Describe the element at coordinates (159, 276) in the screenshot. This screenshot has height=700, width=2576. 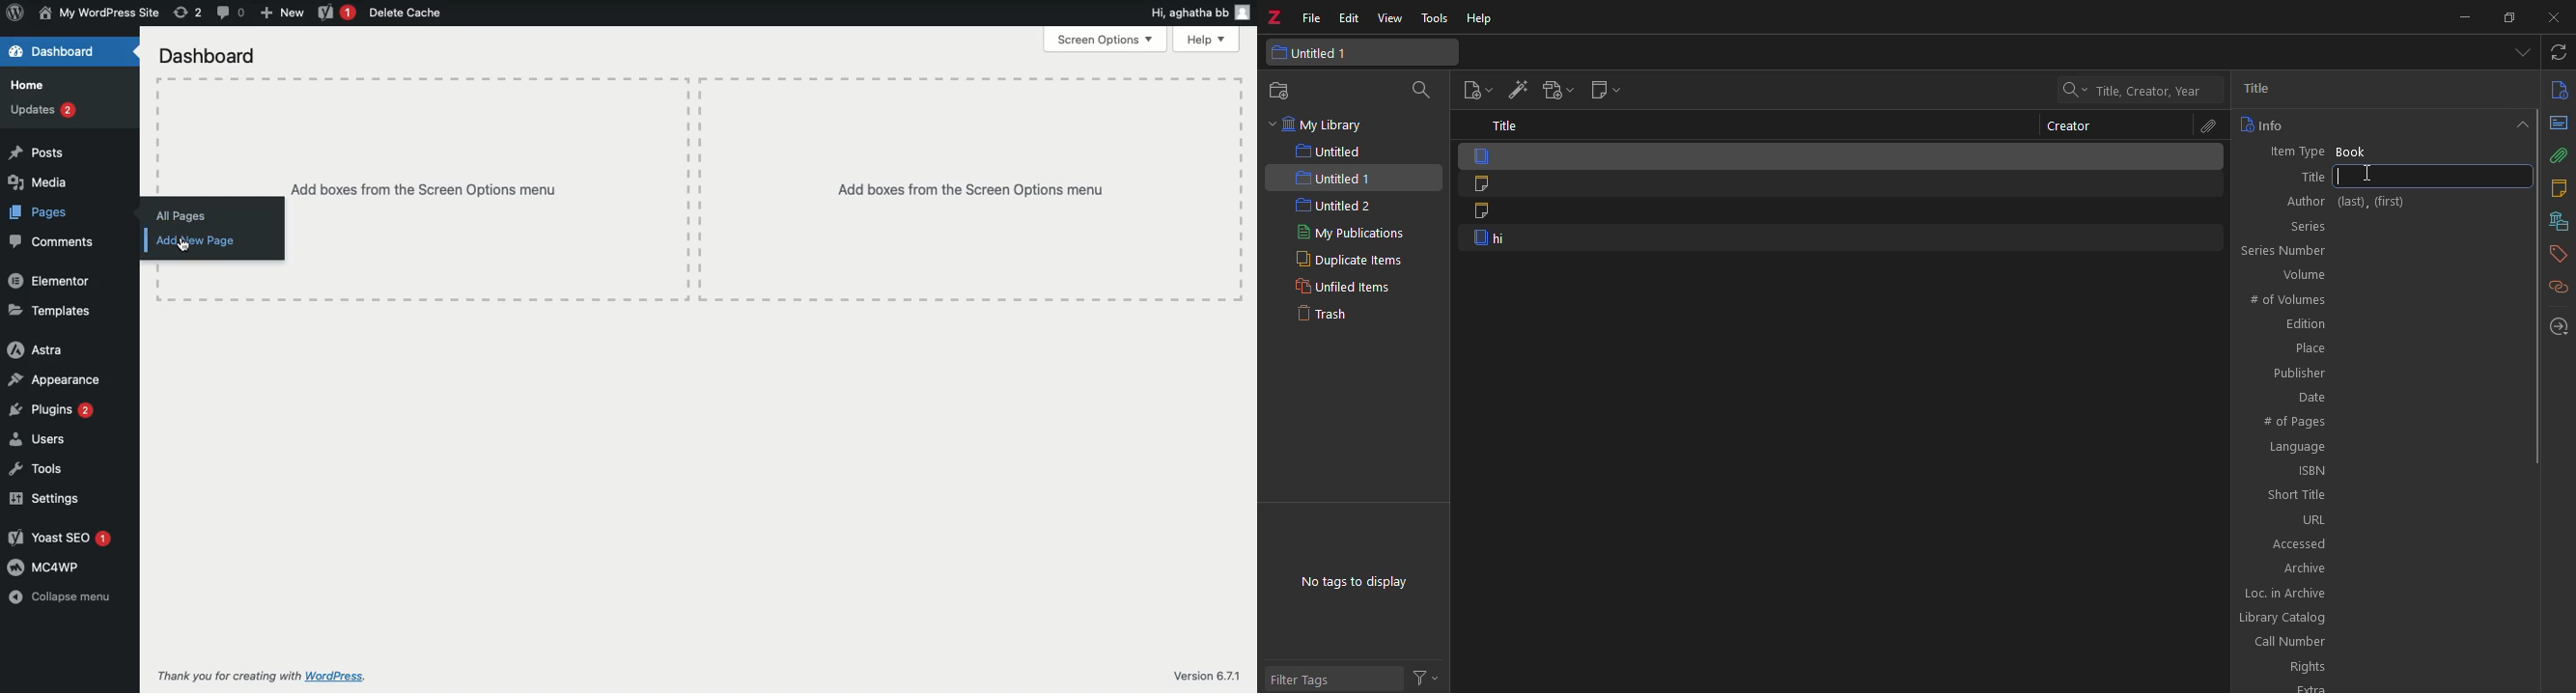
I see `Table line` at that location.